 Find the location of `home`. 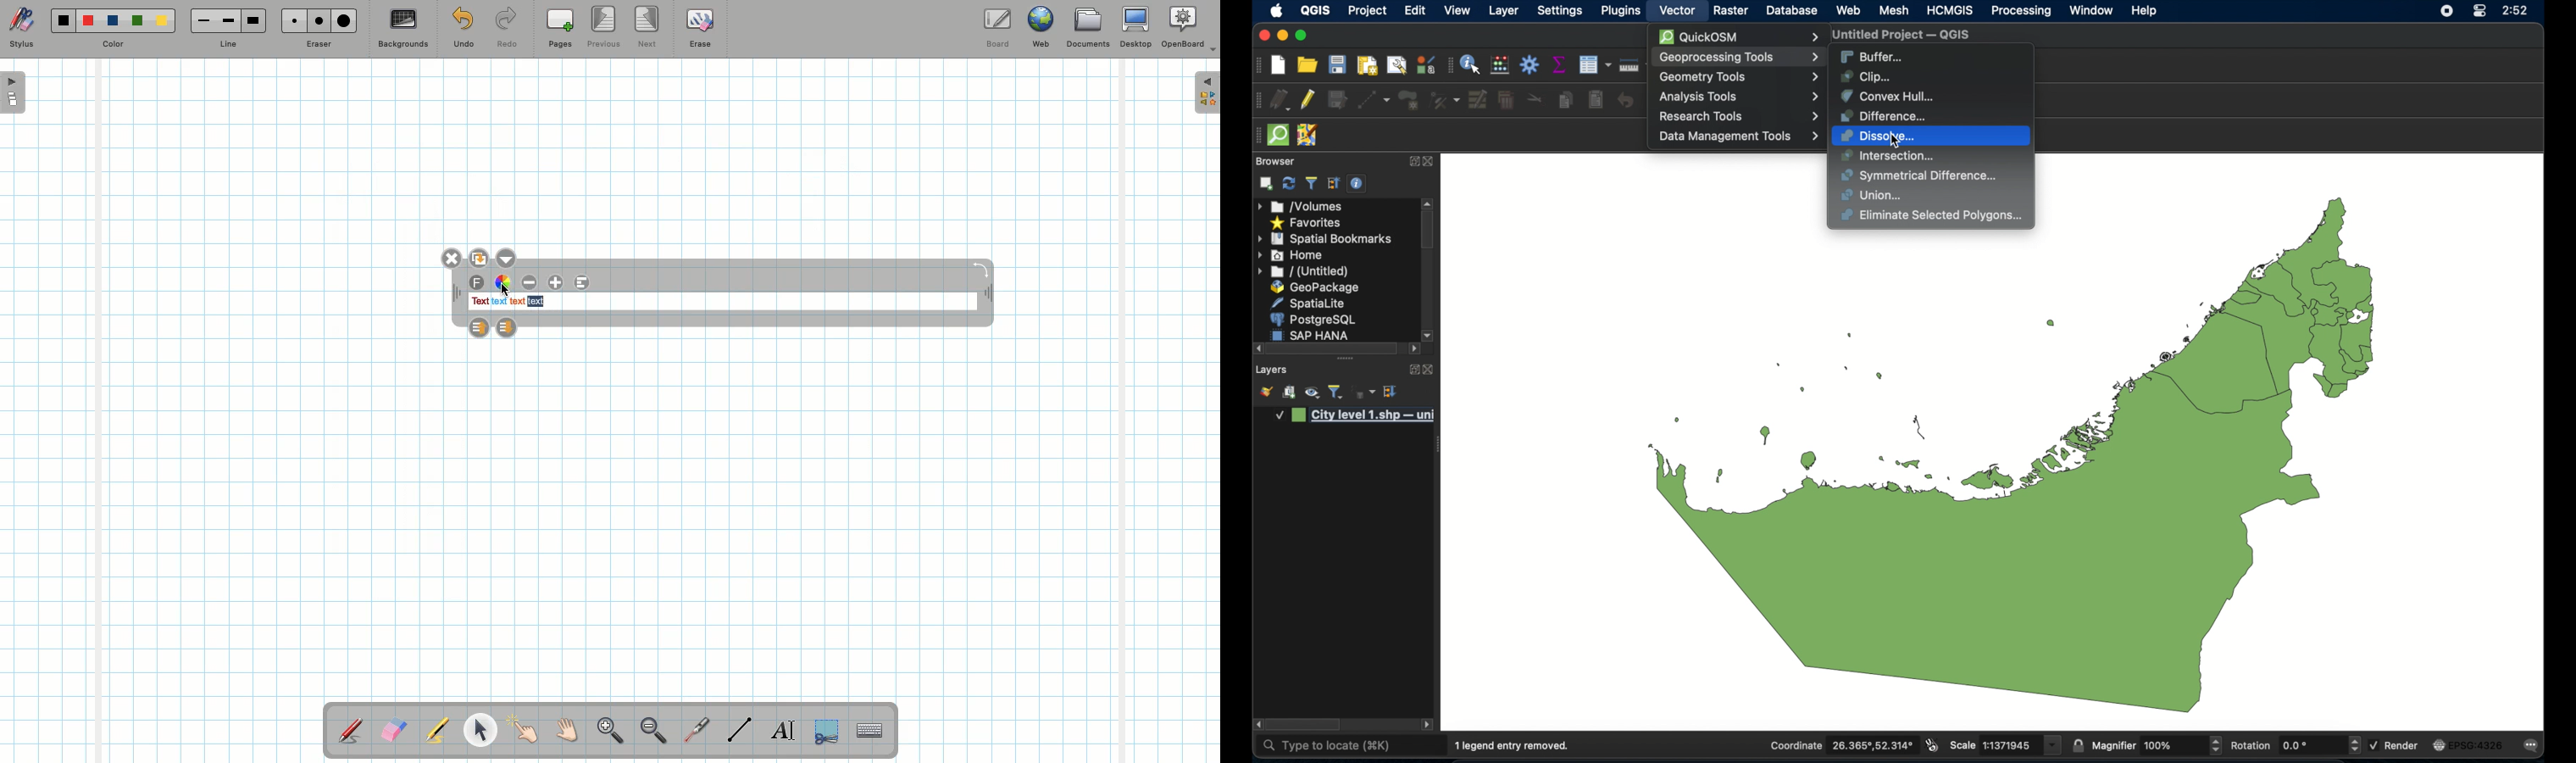

home is located at coordinates (1292, 255).